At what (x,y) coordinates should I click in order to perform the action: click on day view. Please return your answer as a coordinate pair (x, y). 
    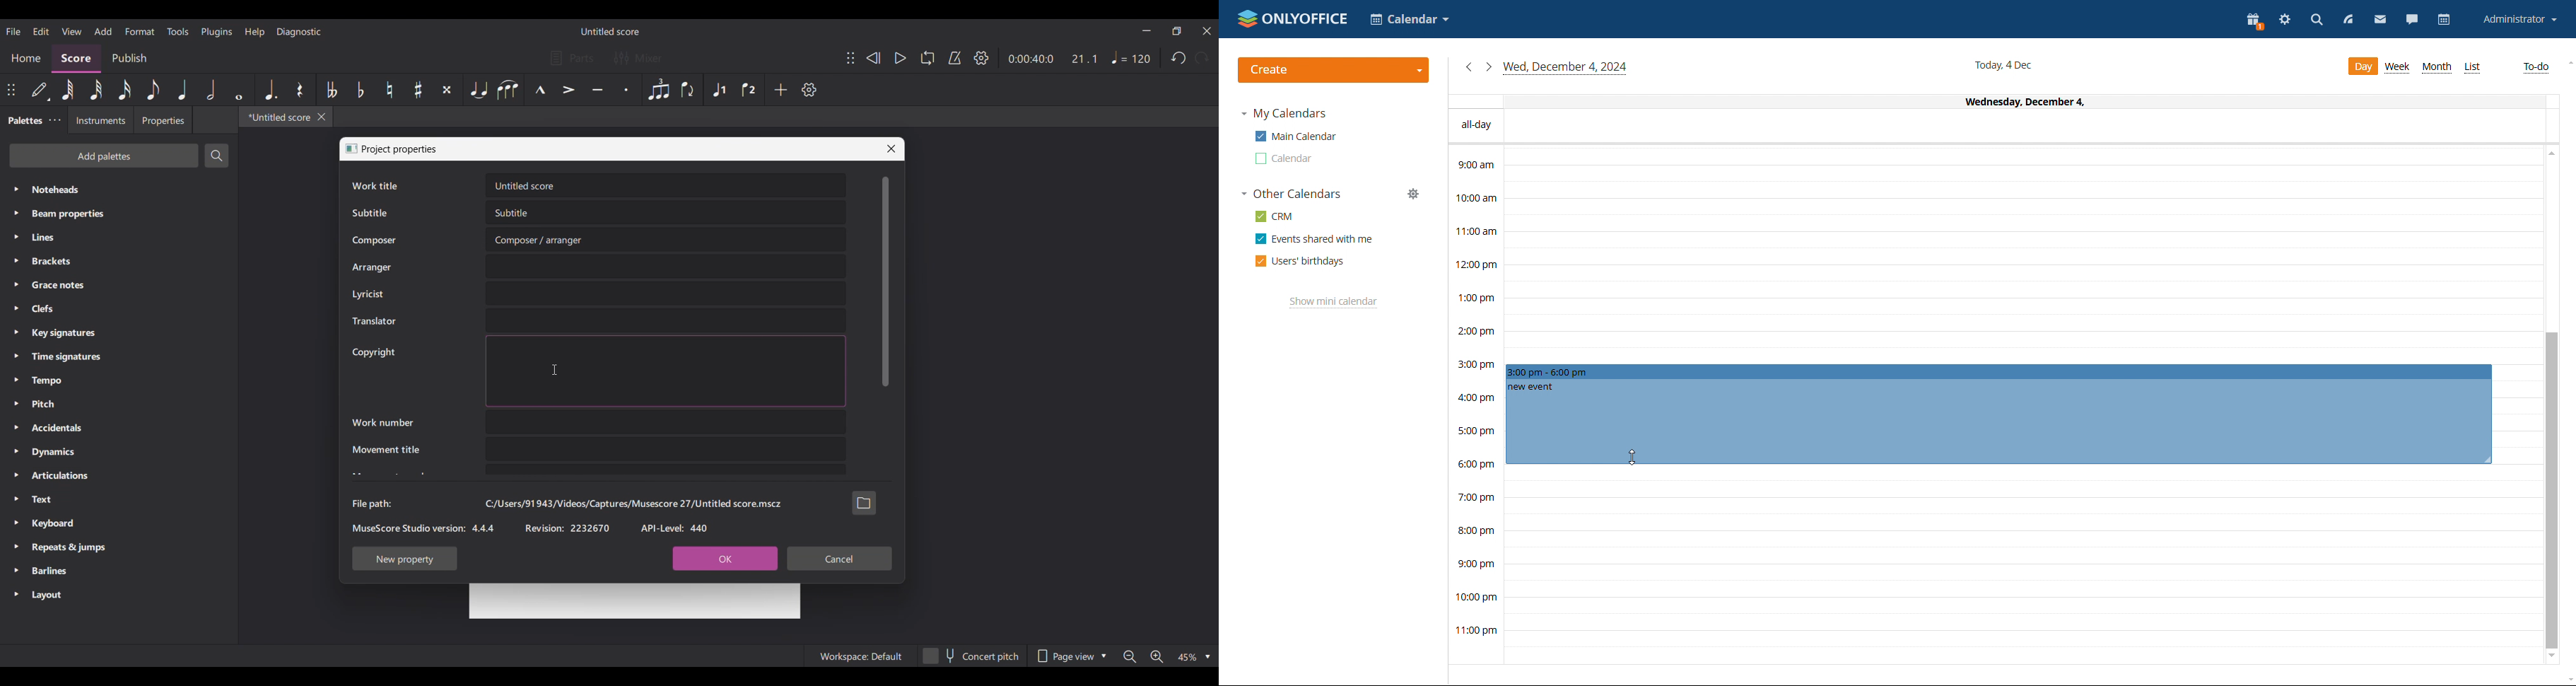
    Looking at the image, I should click on (2362, 66).